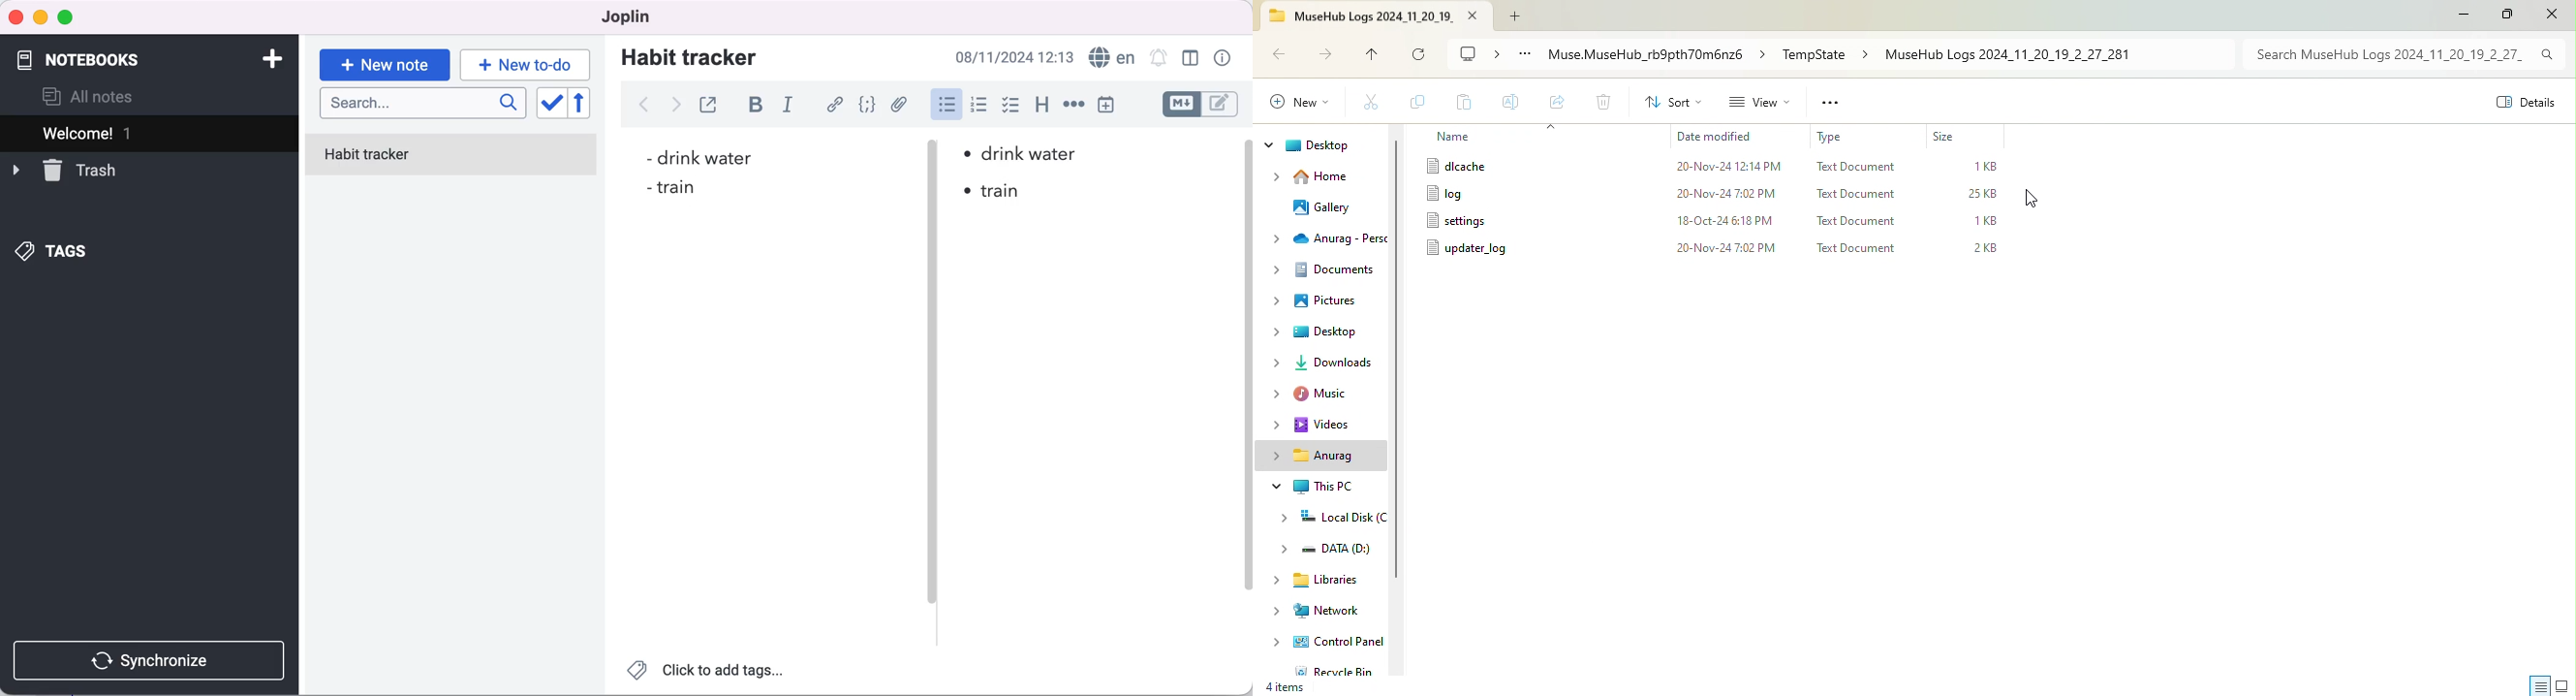  Describe the element at coordinates (621, 16) in the screenshot. I see `joplin` at that location.